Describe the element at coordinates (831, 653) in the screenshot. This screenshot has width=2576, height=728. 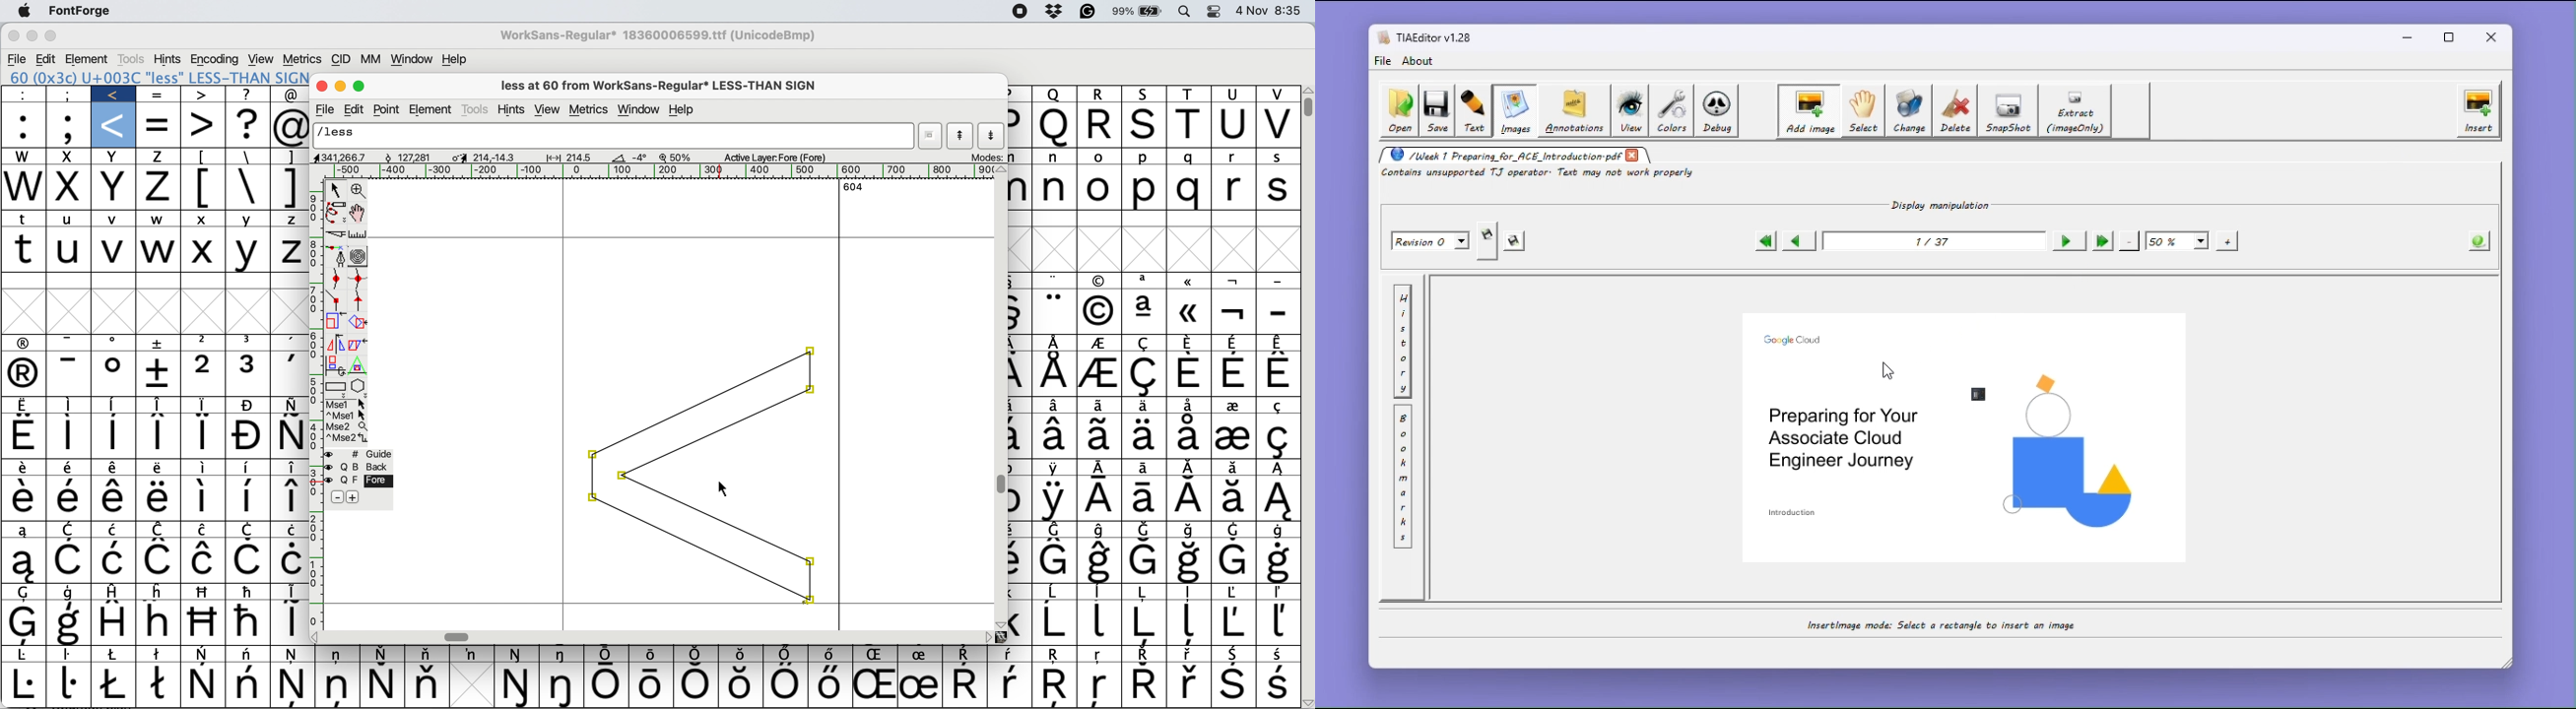
I see `Symbol` at that location.